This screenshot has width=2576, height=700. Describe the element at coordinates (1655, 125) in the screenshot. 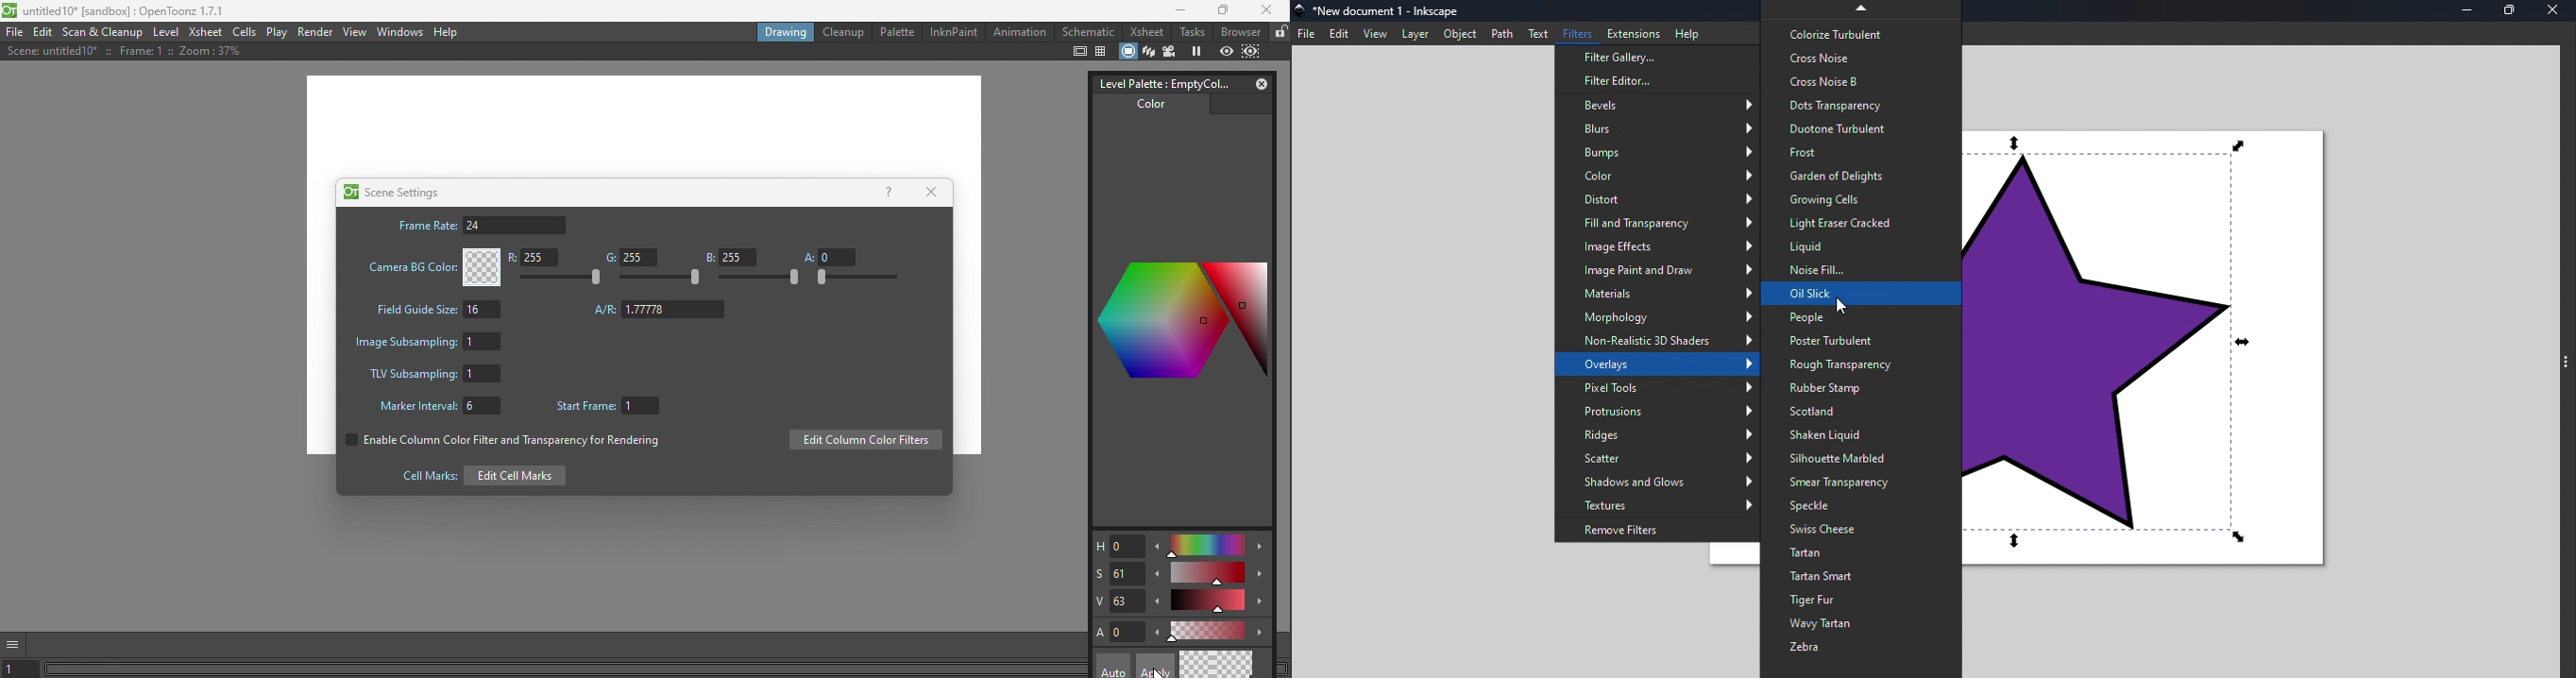

I see `Blurs` at that location.